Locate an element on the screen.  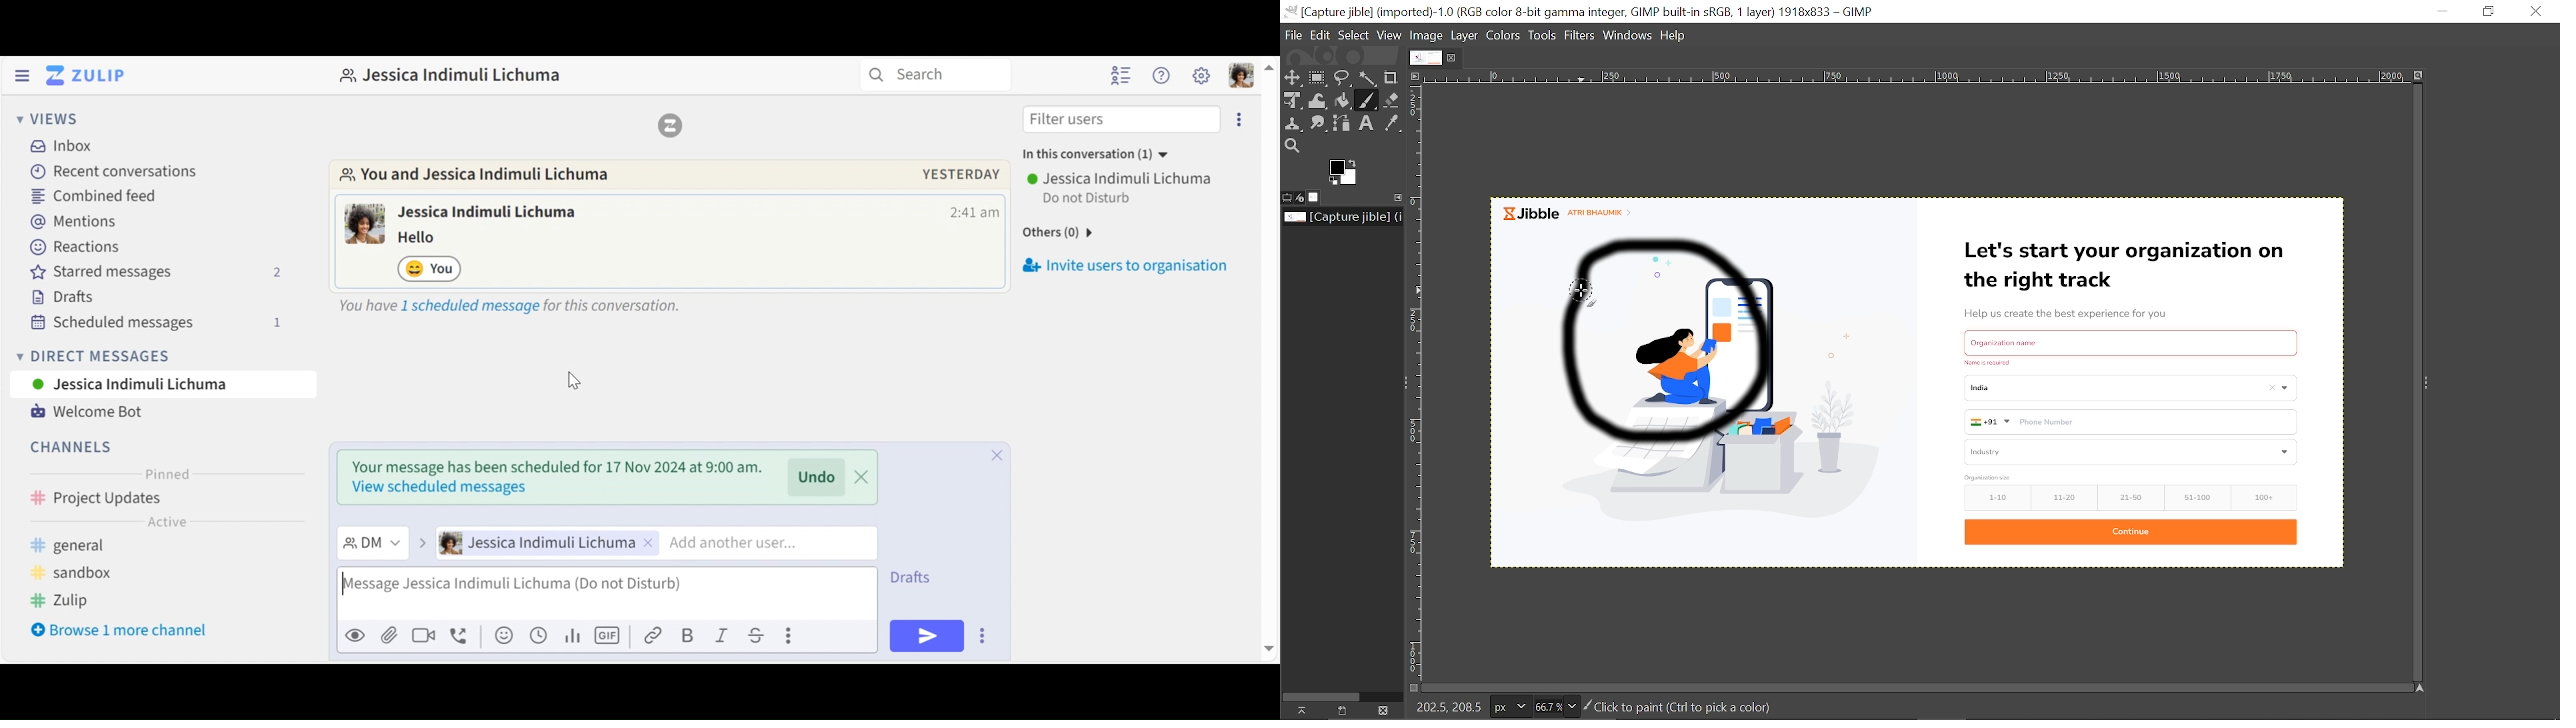
Time message sent is located at coordinates (974, 213).